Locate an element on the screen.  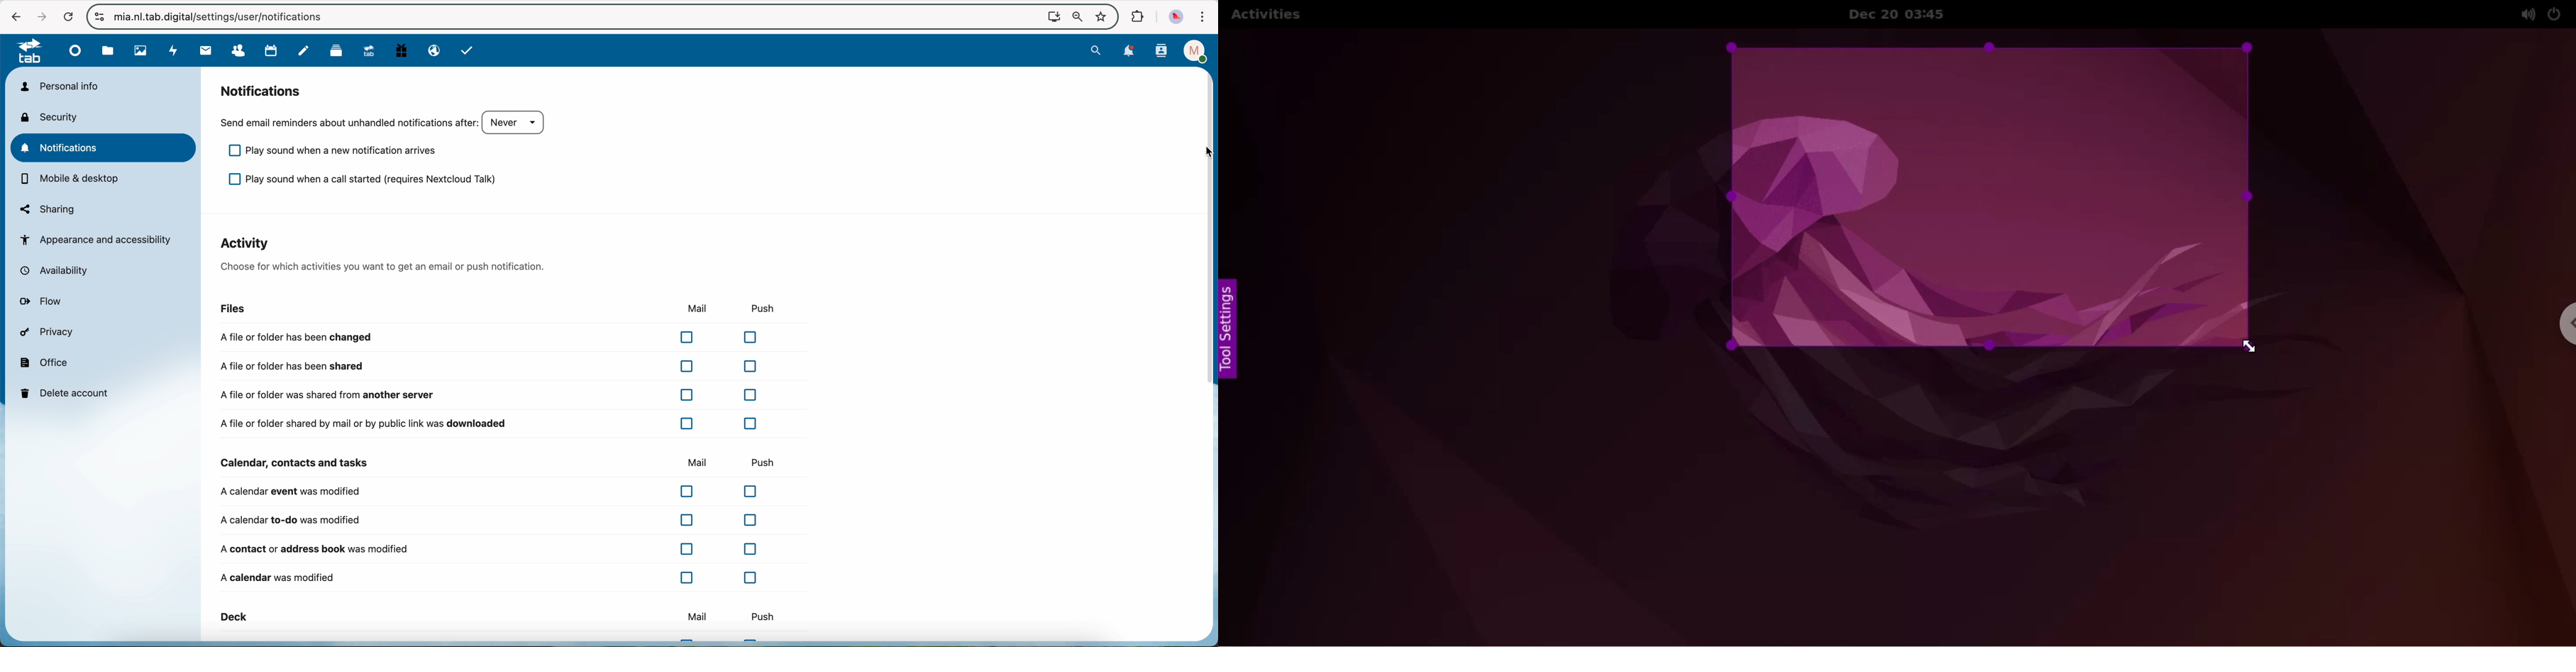
notes is located at coordinates (304, 51).